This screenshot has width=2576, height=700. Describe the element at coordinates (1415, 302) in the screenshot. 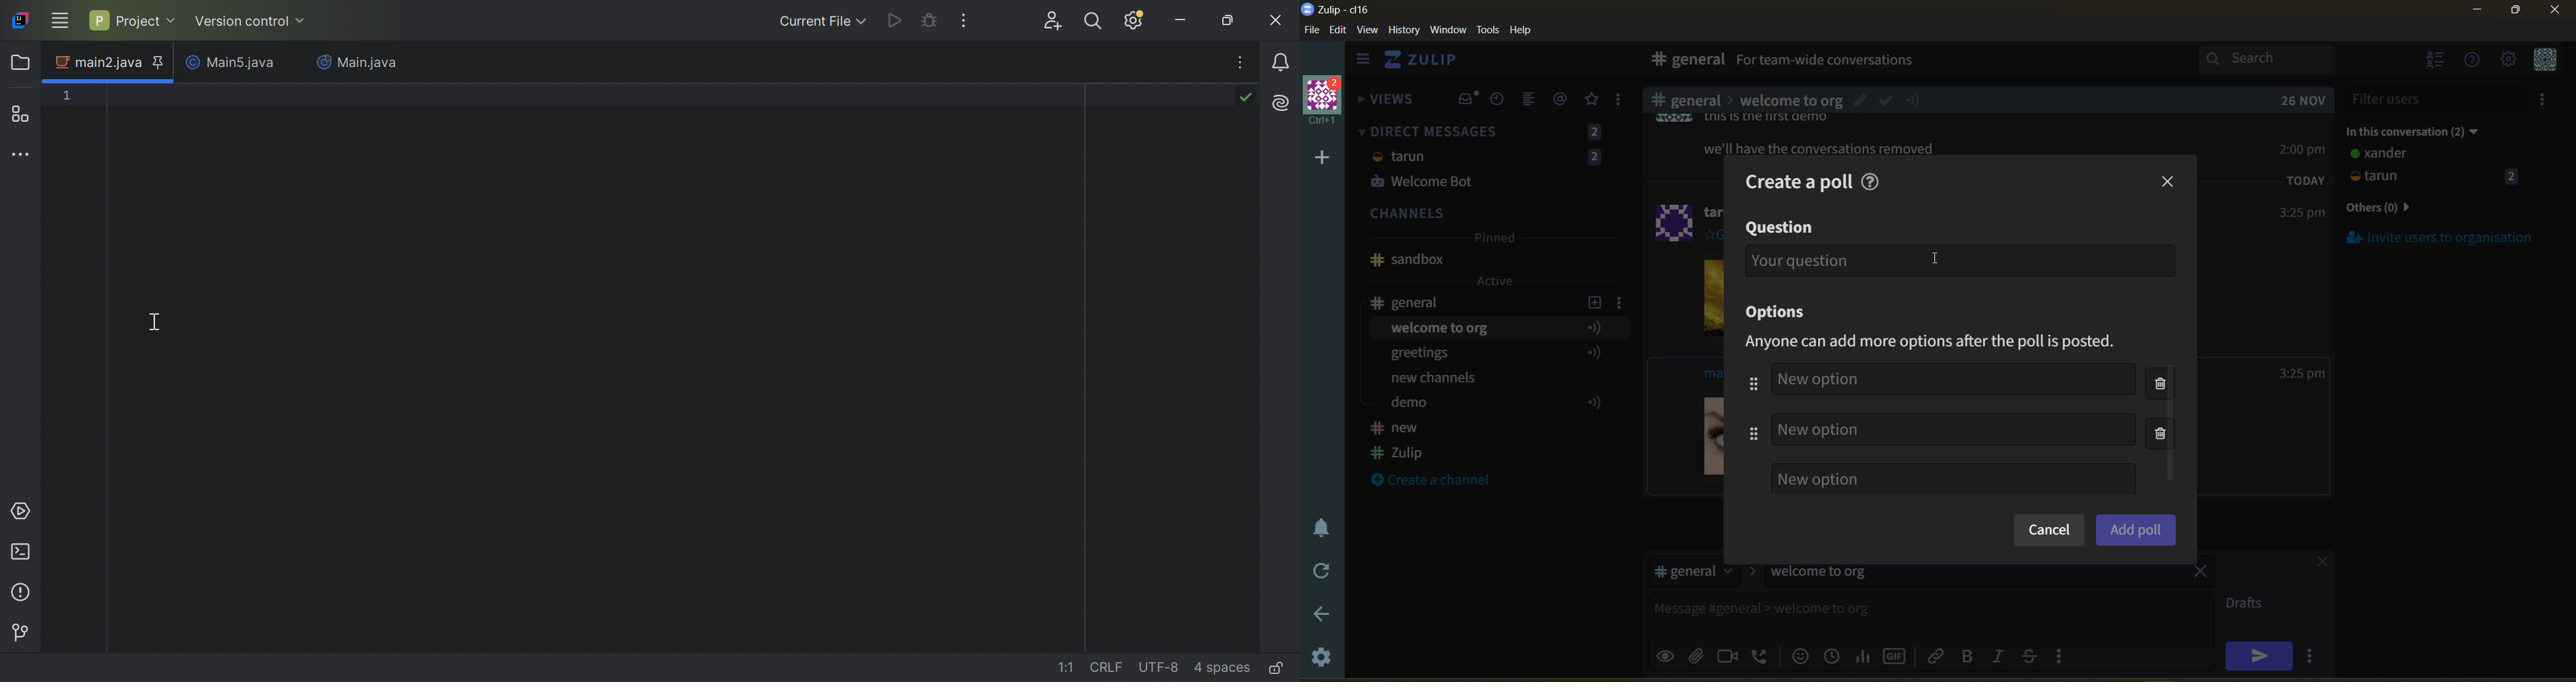

I see `channel name` at that location.